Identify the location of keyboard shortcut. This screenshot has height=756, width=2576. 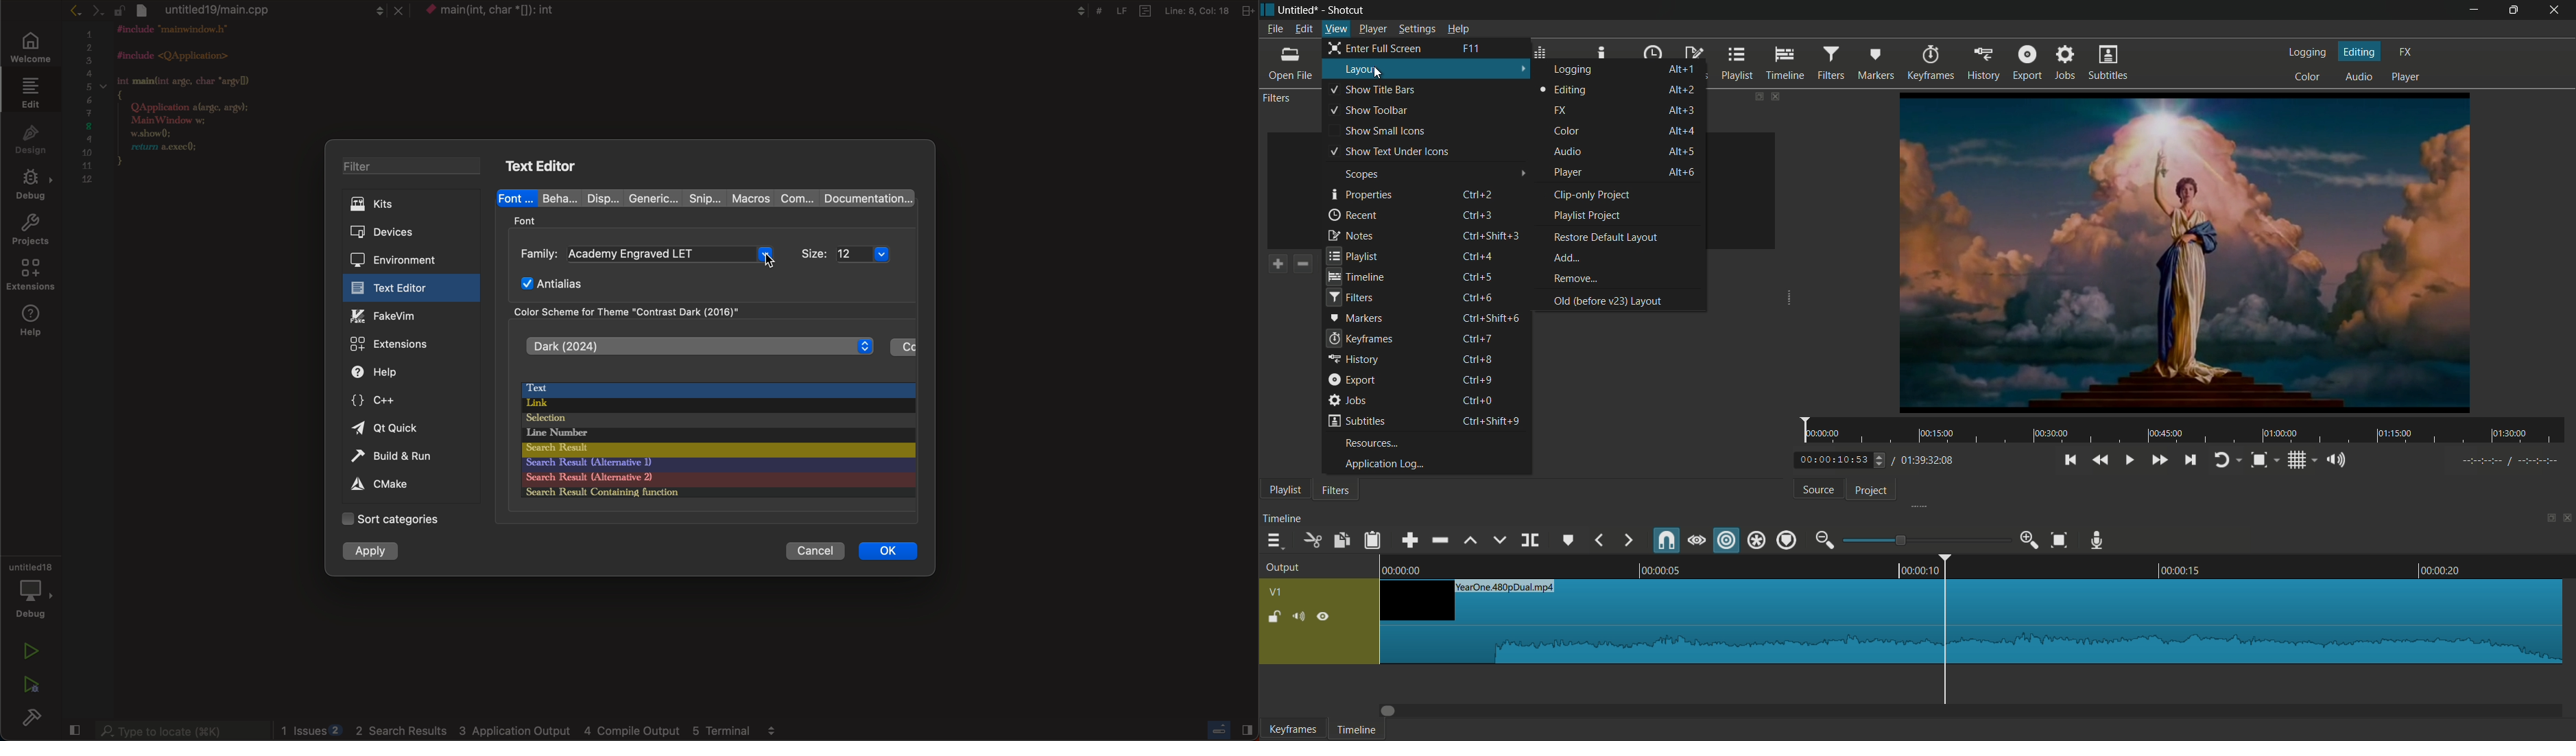
(1682, 89).